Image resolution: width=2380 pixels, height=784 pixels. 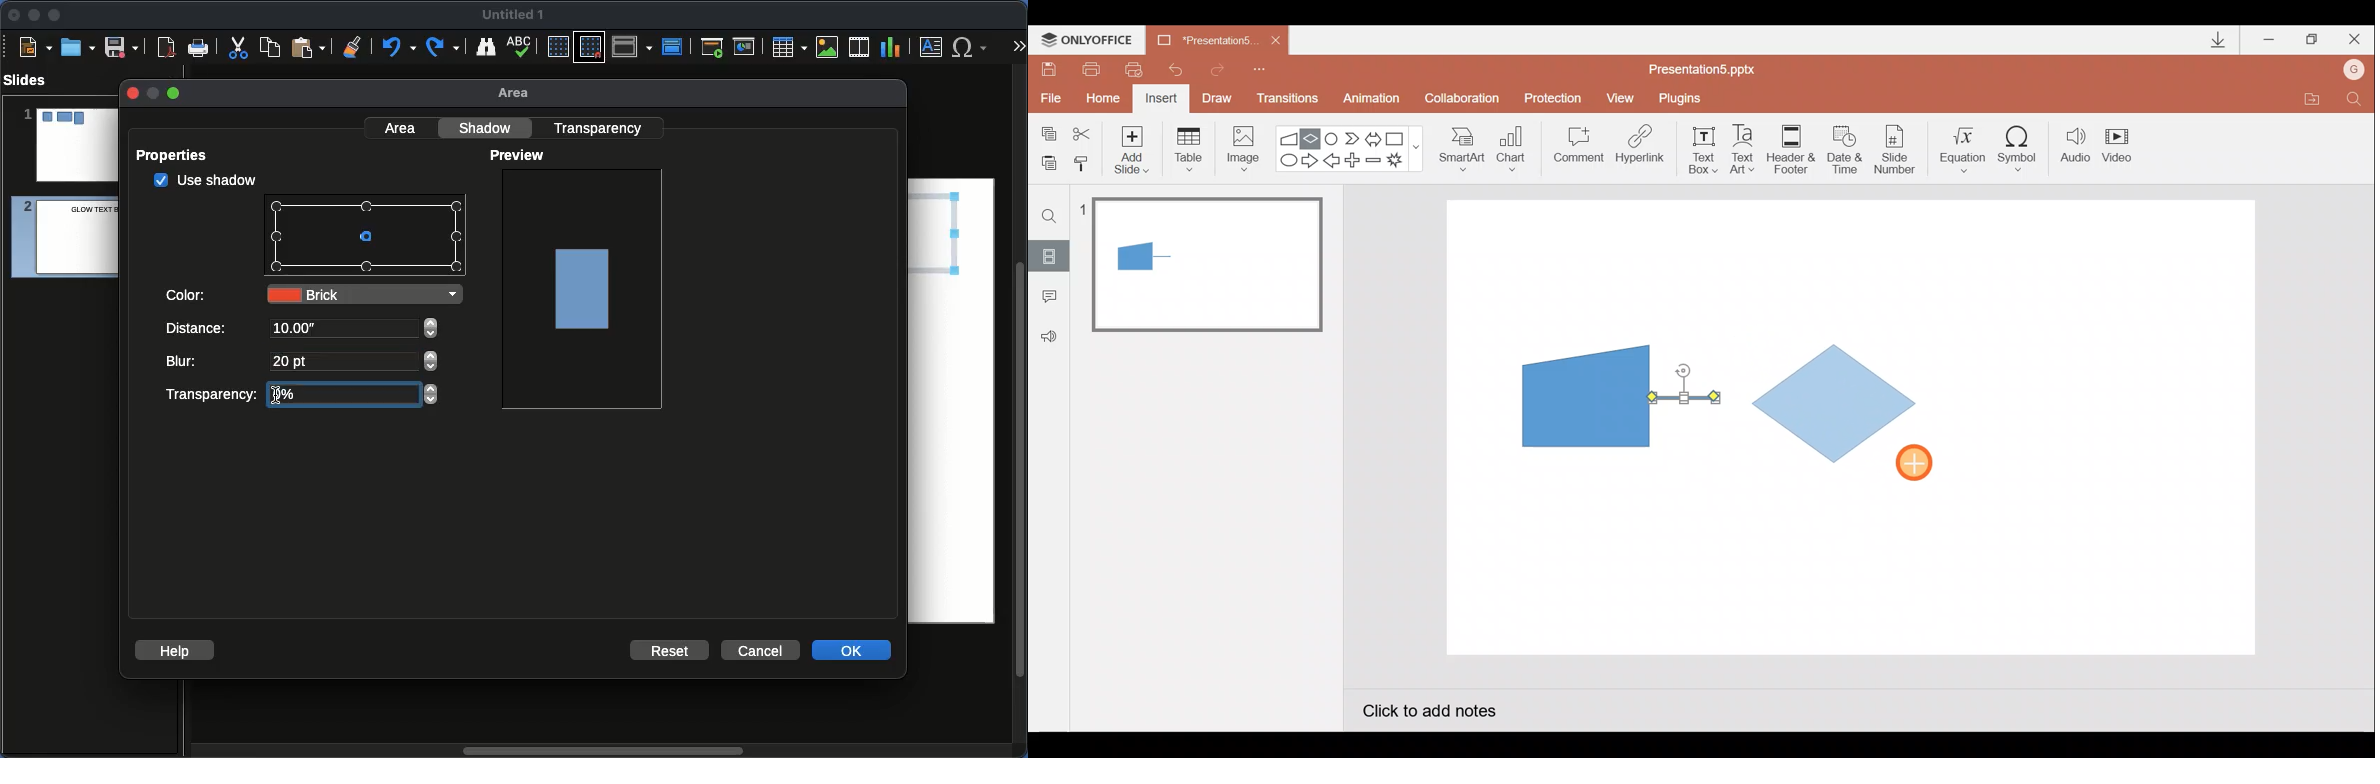 What do you see at coordinates (1355, 162) in the screenshot?
I see `Plus` at bounding box center [1355, 162].